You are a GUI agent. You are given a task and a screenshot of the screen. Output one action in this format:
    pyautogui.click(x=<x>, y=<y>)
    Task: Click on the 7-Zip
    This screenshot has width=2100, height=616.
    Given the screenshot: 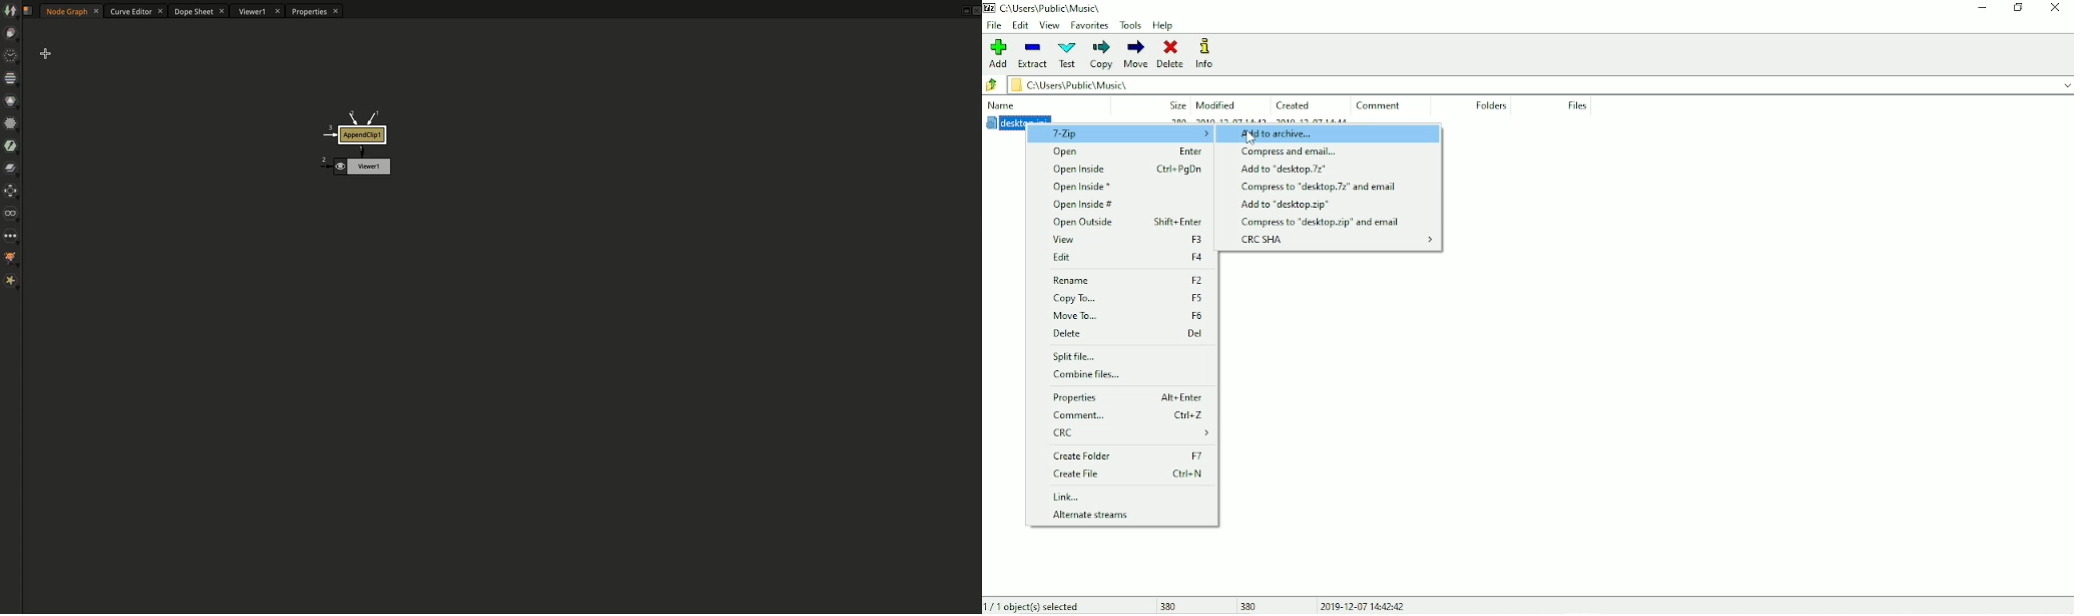 What is the action you would take?
    pyautogui.click(x=1120, y=137)
    